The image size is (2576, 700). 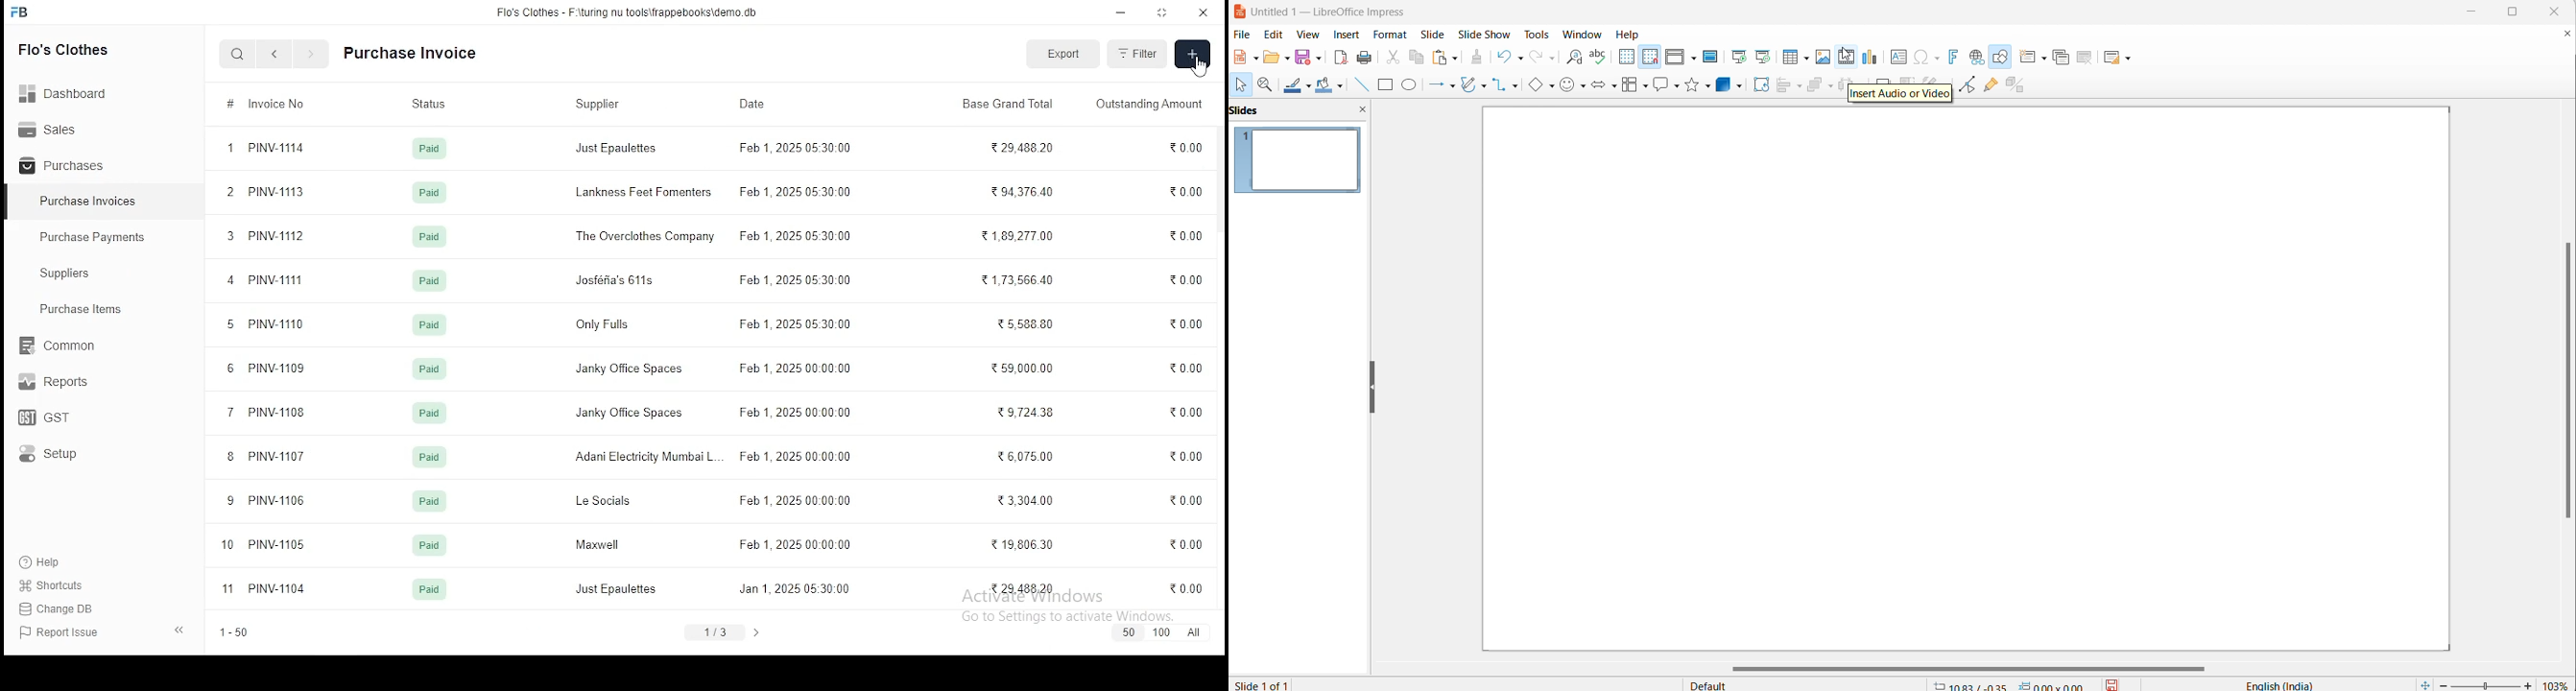 I want to click on Base Grand Total, so click(x=1005, y=103).